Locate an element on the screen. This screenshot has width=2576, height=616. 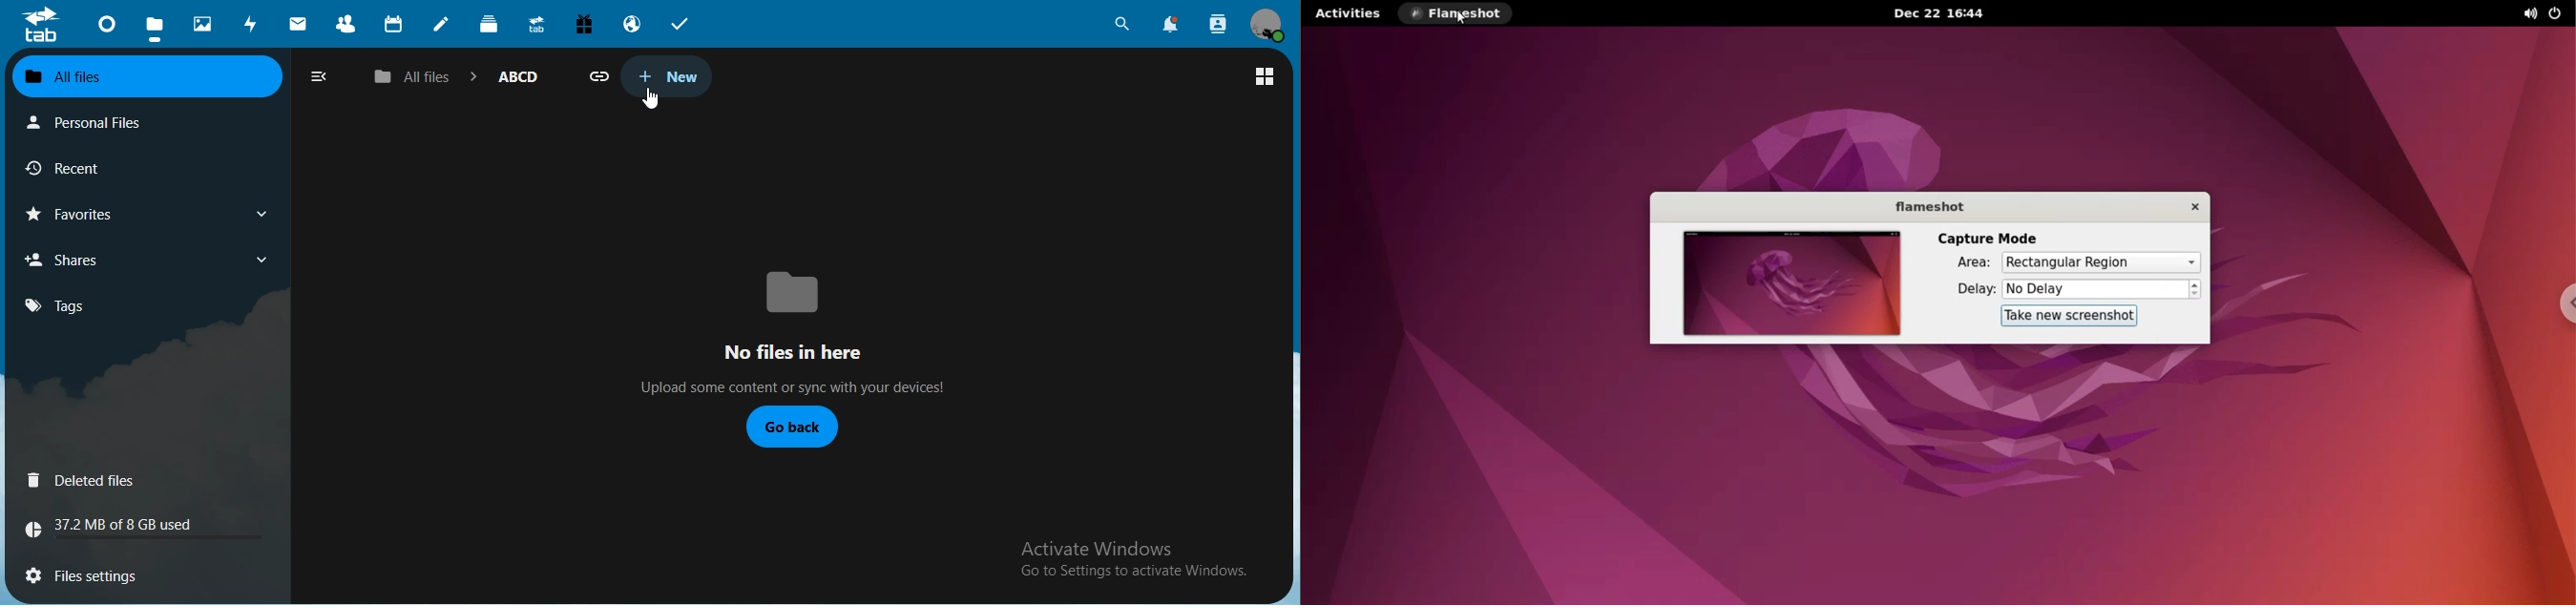
close naviagation is located at coordinates (318, 75).